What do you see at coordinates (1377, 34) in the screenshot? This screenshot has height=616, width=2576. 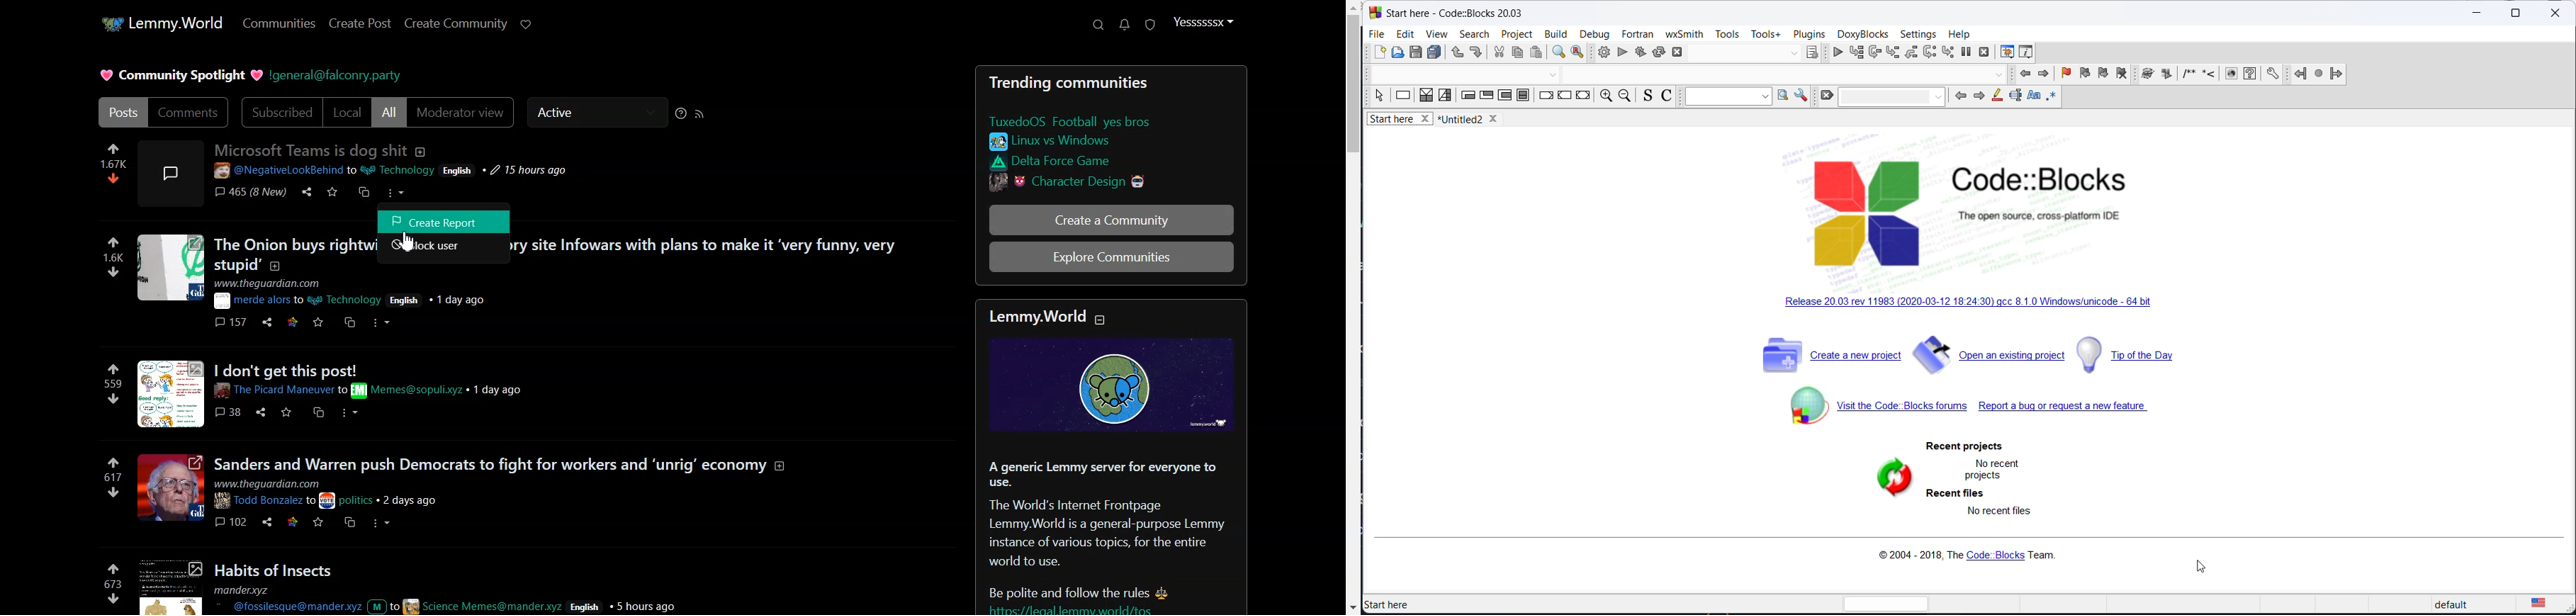 I see `file` at bounding box center [1377, 34].